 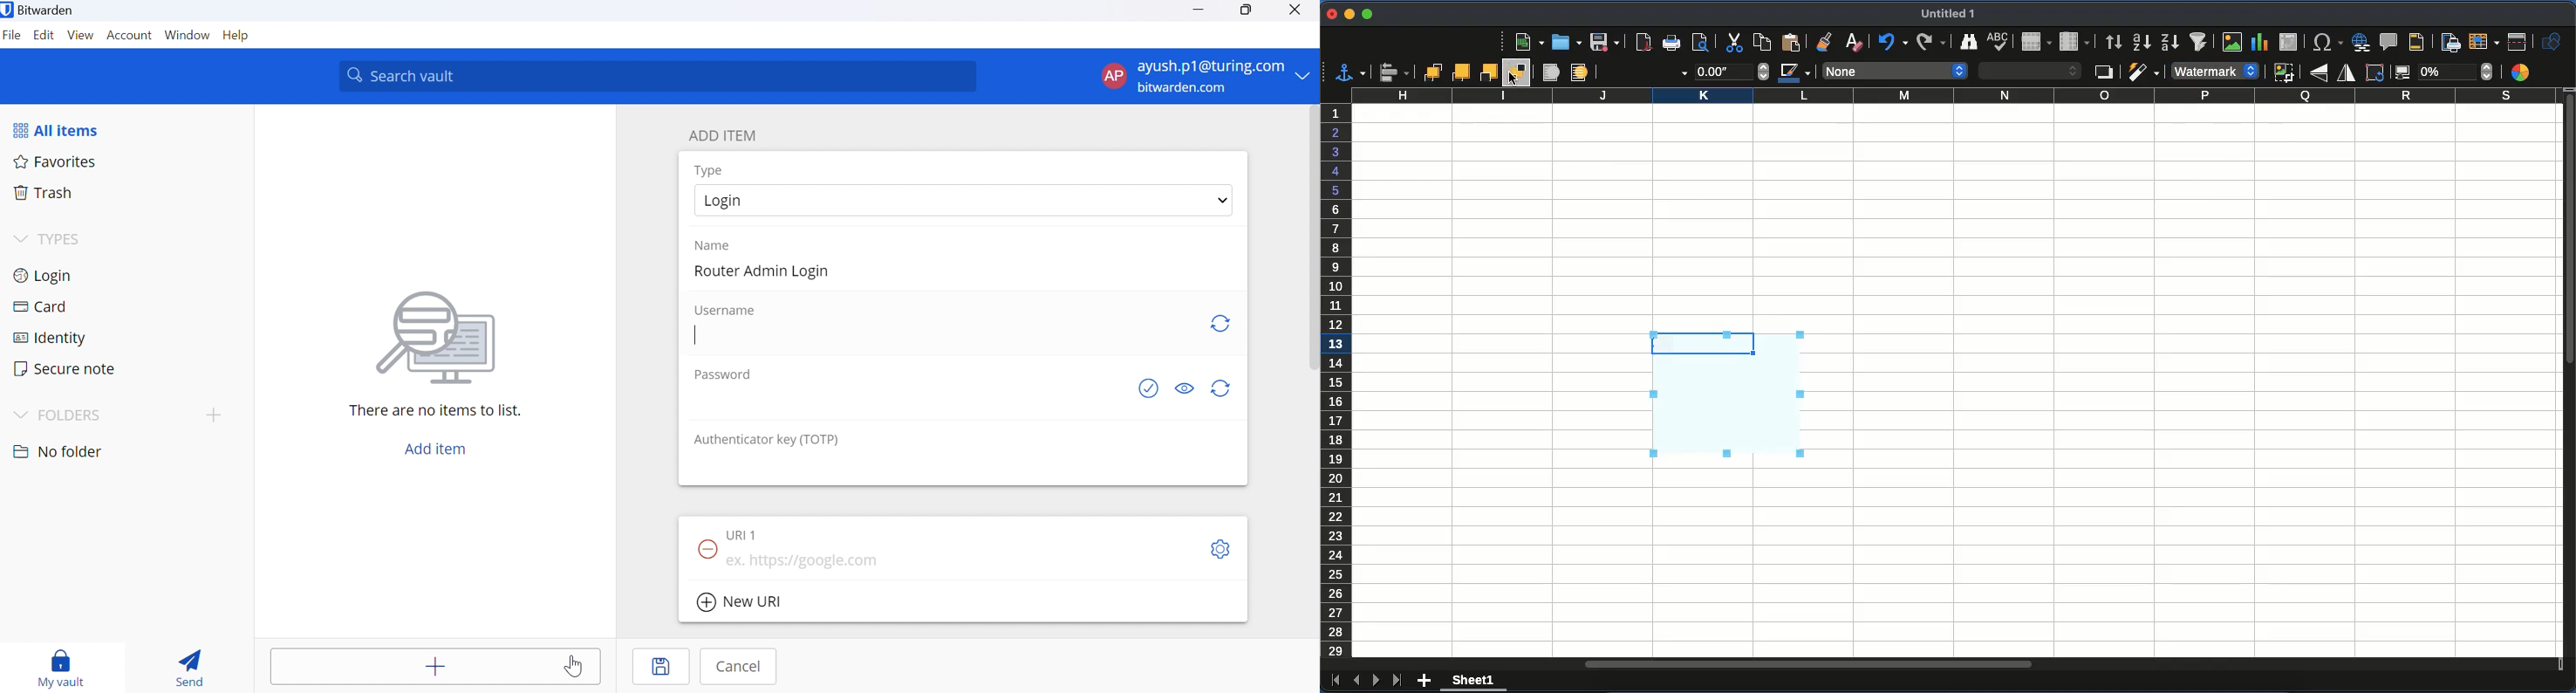 What do you see at coordinates (2524, 72) in the screenshot?
I see `color` at bounding box center [2524, 72].